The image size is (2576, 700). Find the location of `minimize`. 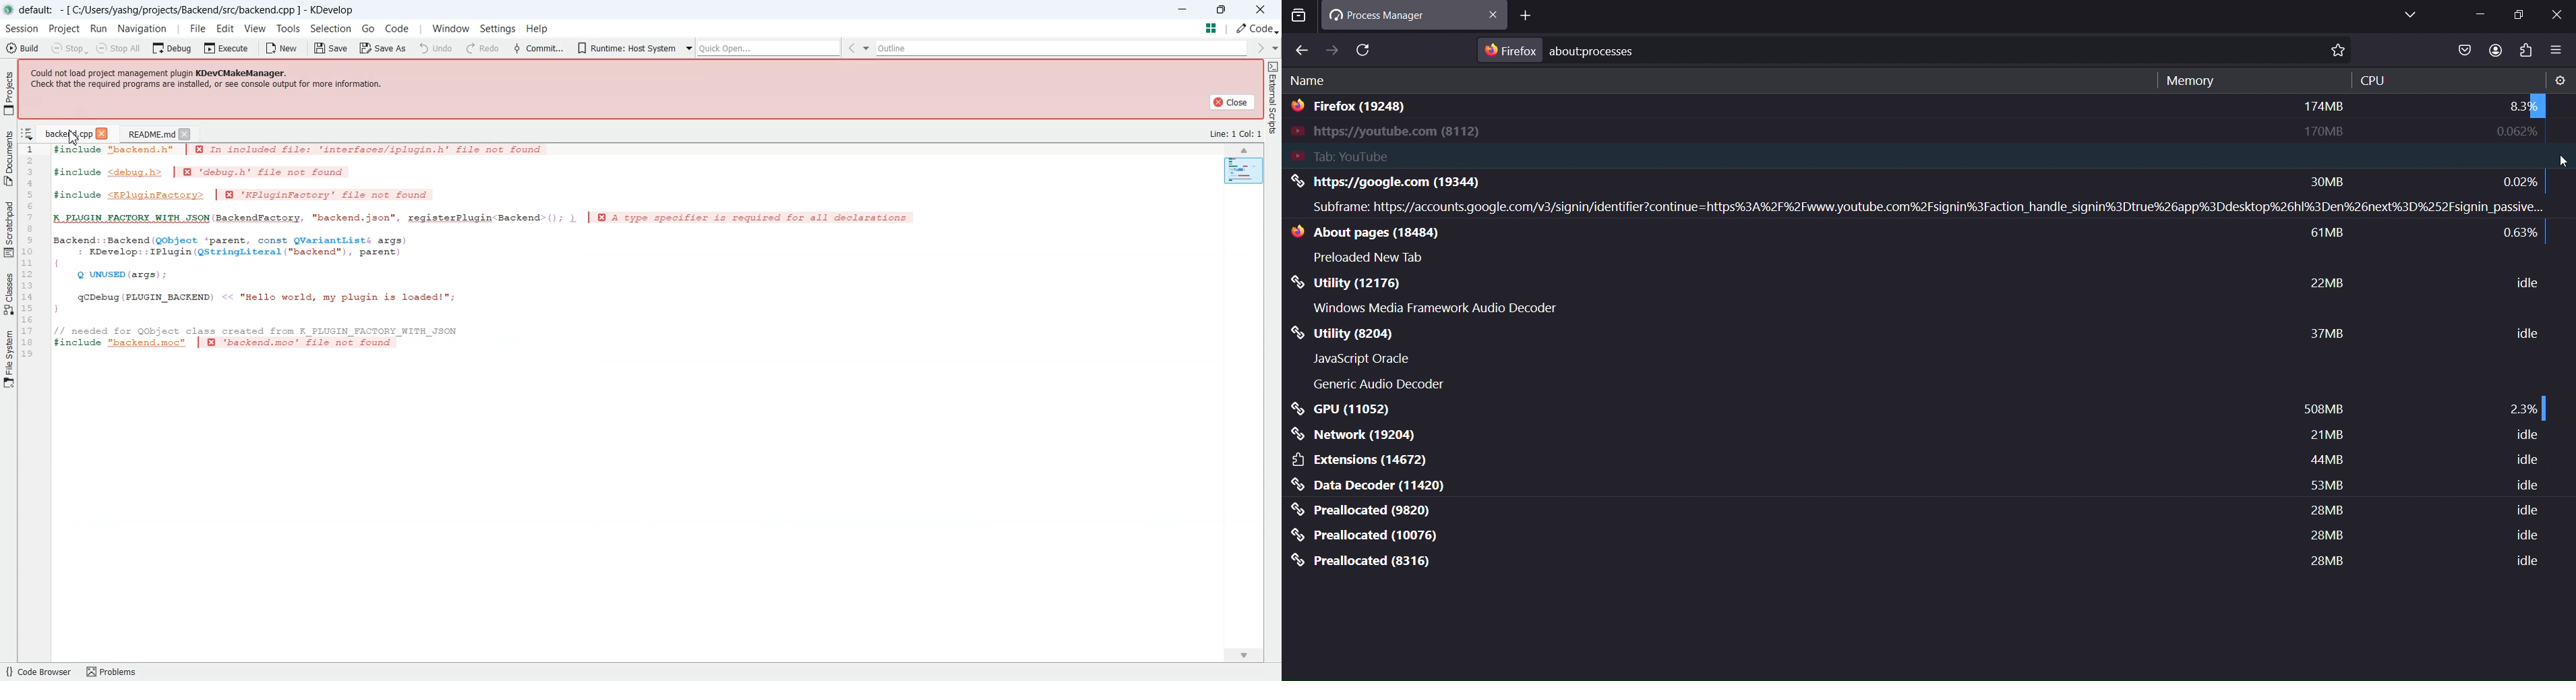

minimize is located at coordinates (2480, 13).